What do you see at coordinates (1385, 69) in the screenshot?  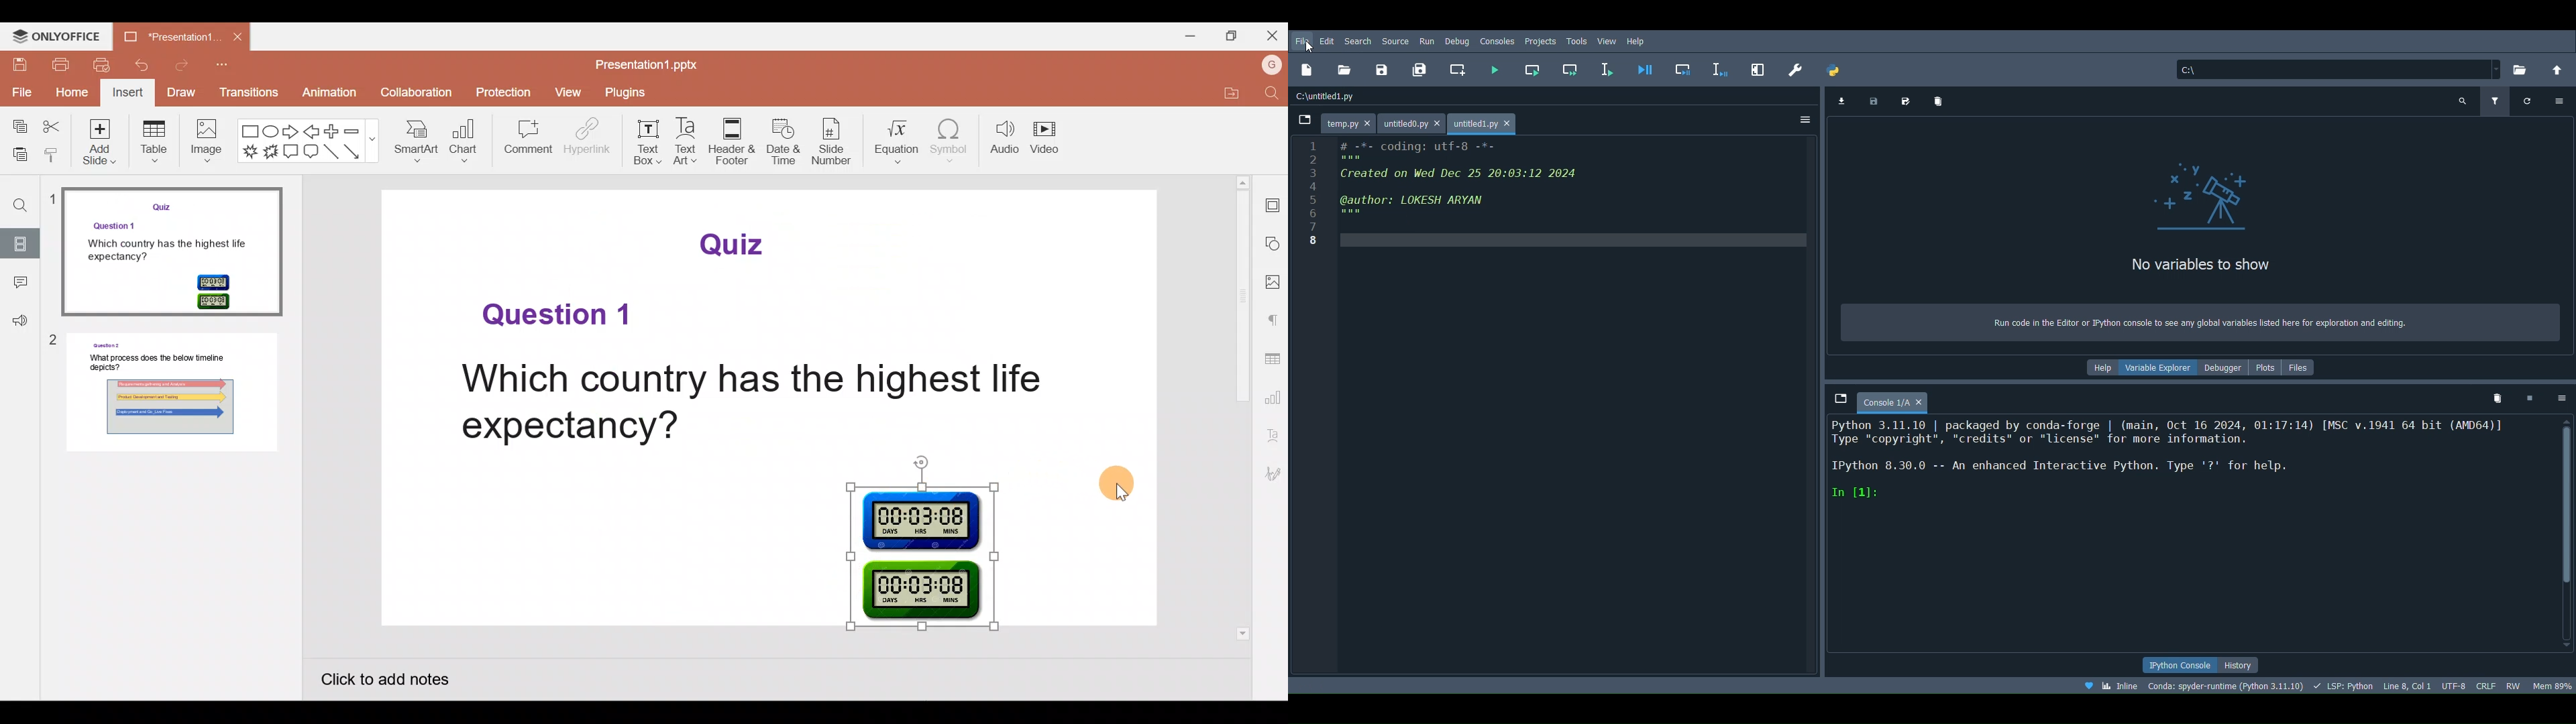 I see `Save file (Ctrl + S)` at bounding box center [1385, 69].